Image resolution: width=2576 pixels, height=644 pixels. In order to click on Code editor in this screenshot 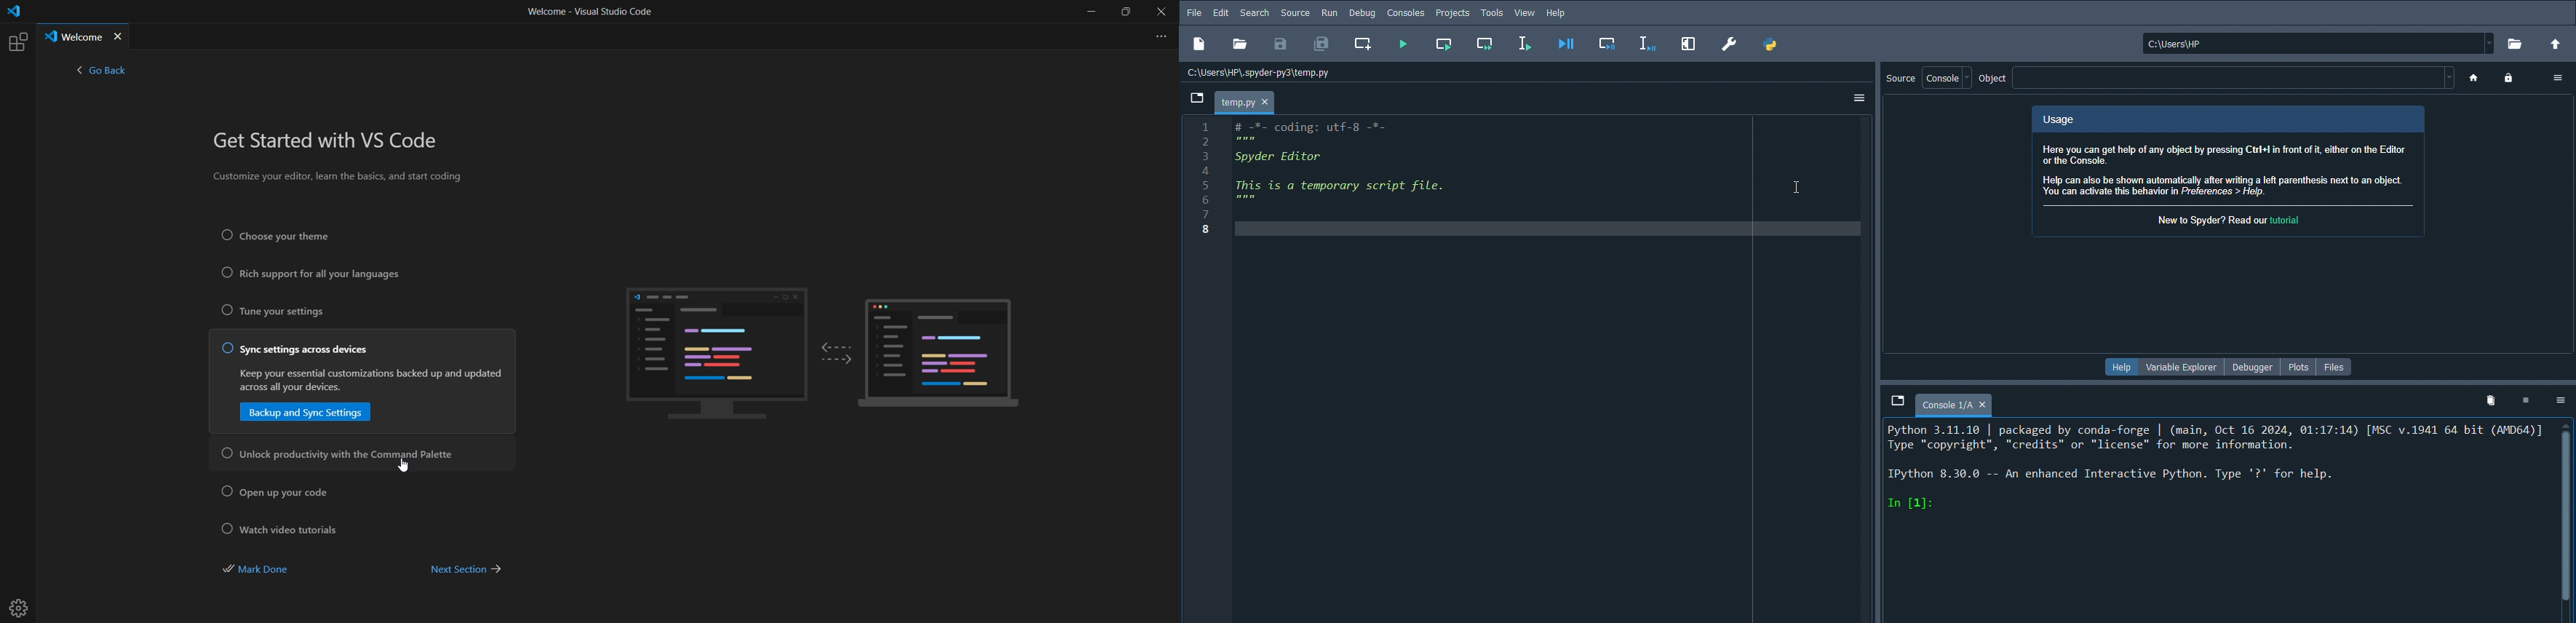, I will do `click(1345, 164)`.